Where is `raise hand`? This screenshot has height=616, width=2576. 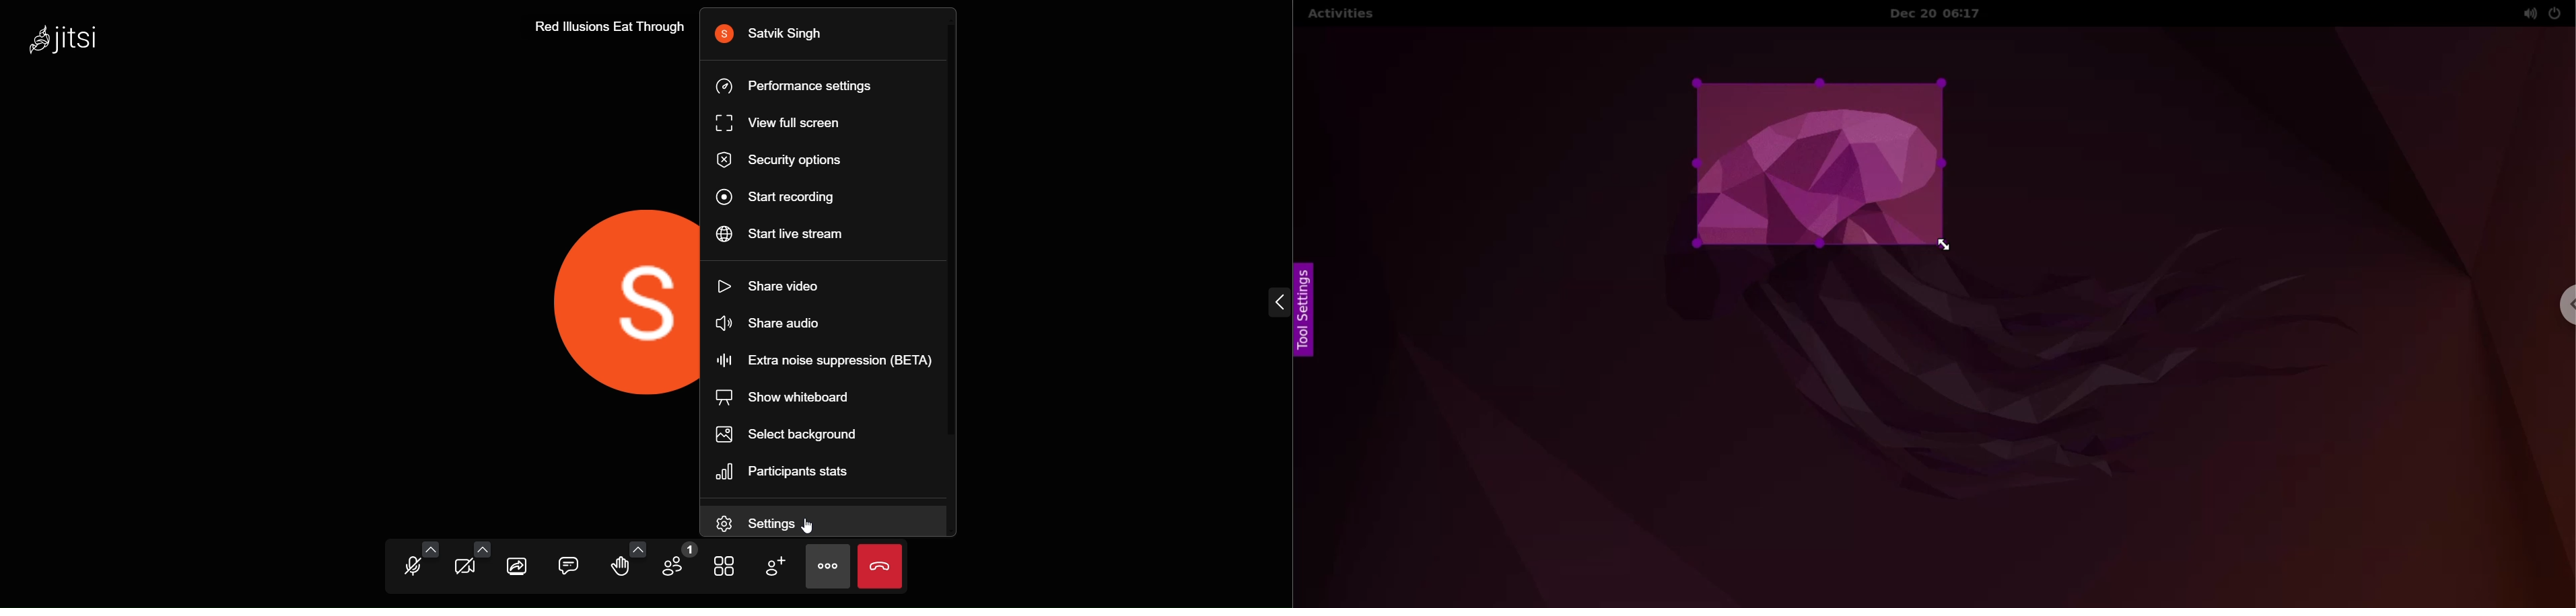
raise hand is located at coordinates (618, 569).